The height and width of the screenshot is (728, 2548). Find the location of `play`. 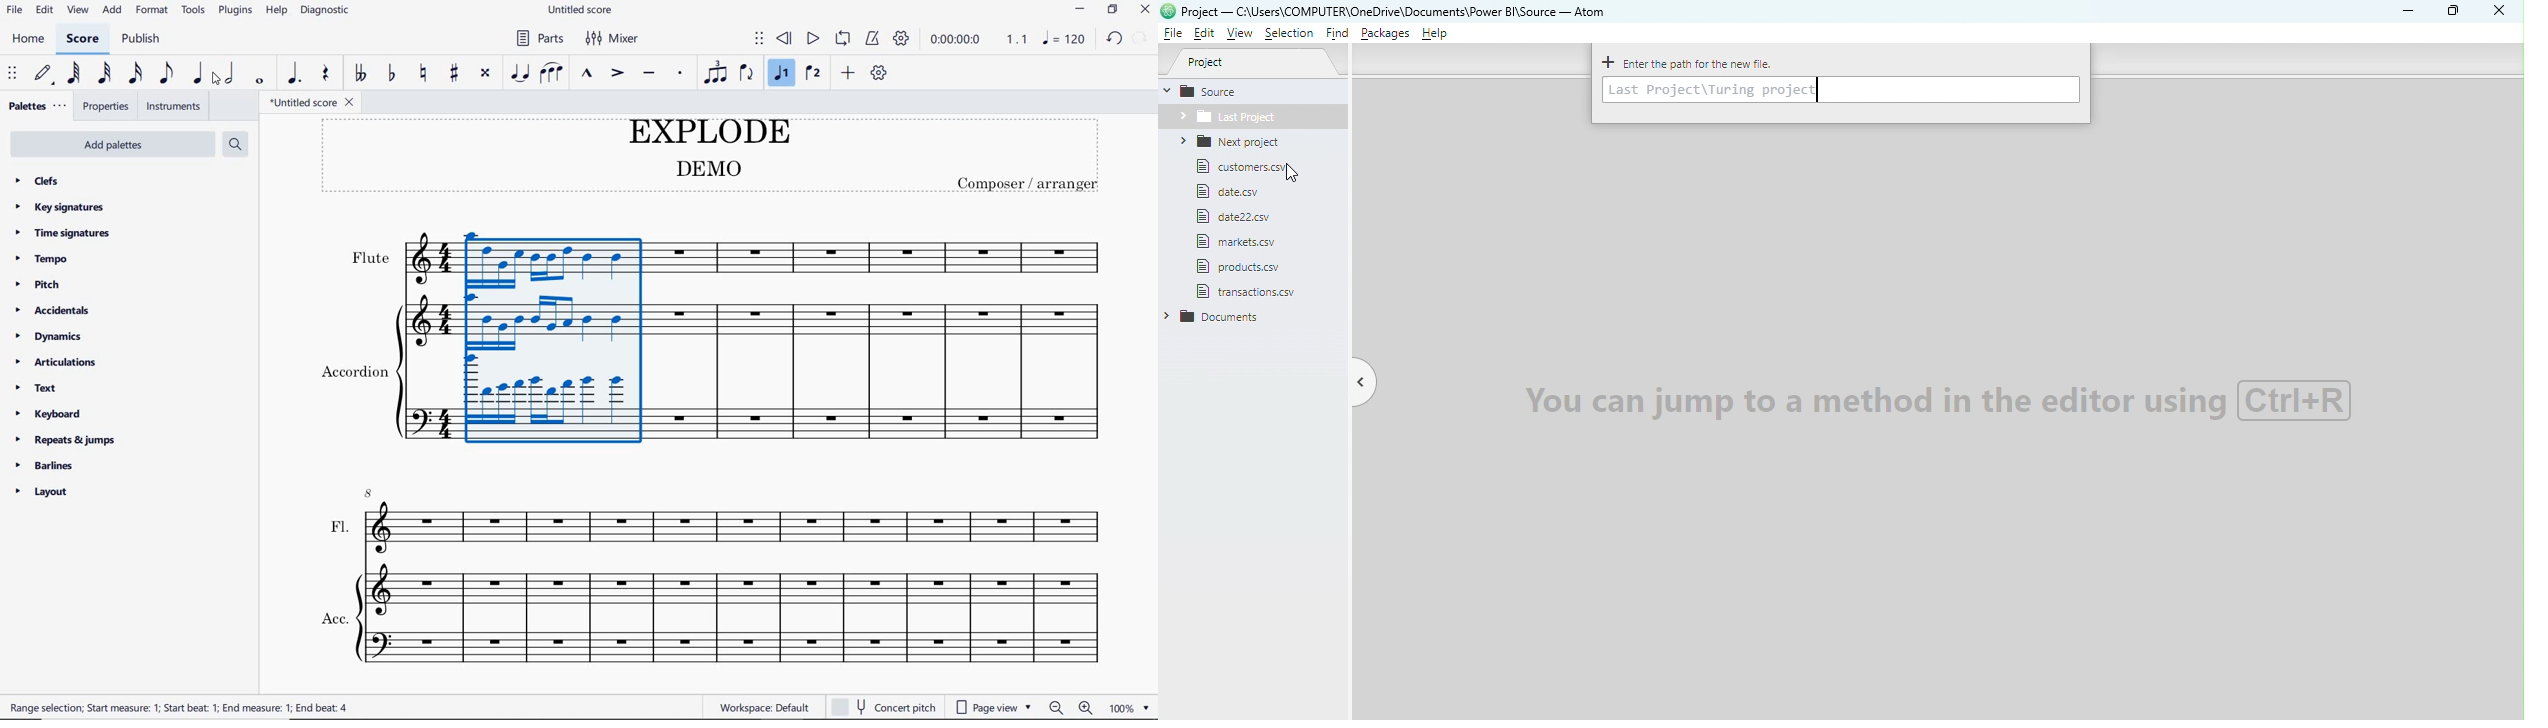

play is located at coordinates (811, 39).